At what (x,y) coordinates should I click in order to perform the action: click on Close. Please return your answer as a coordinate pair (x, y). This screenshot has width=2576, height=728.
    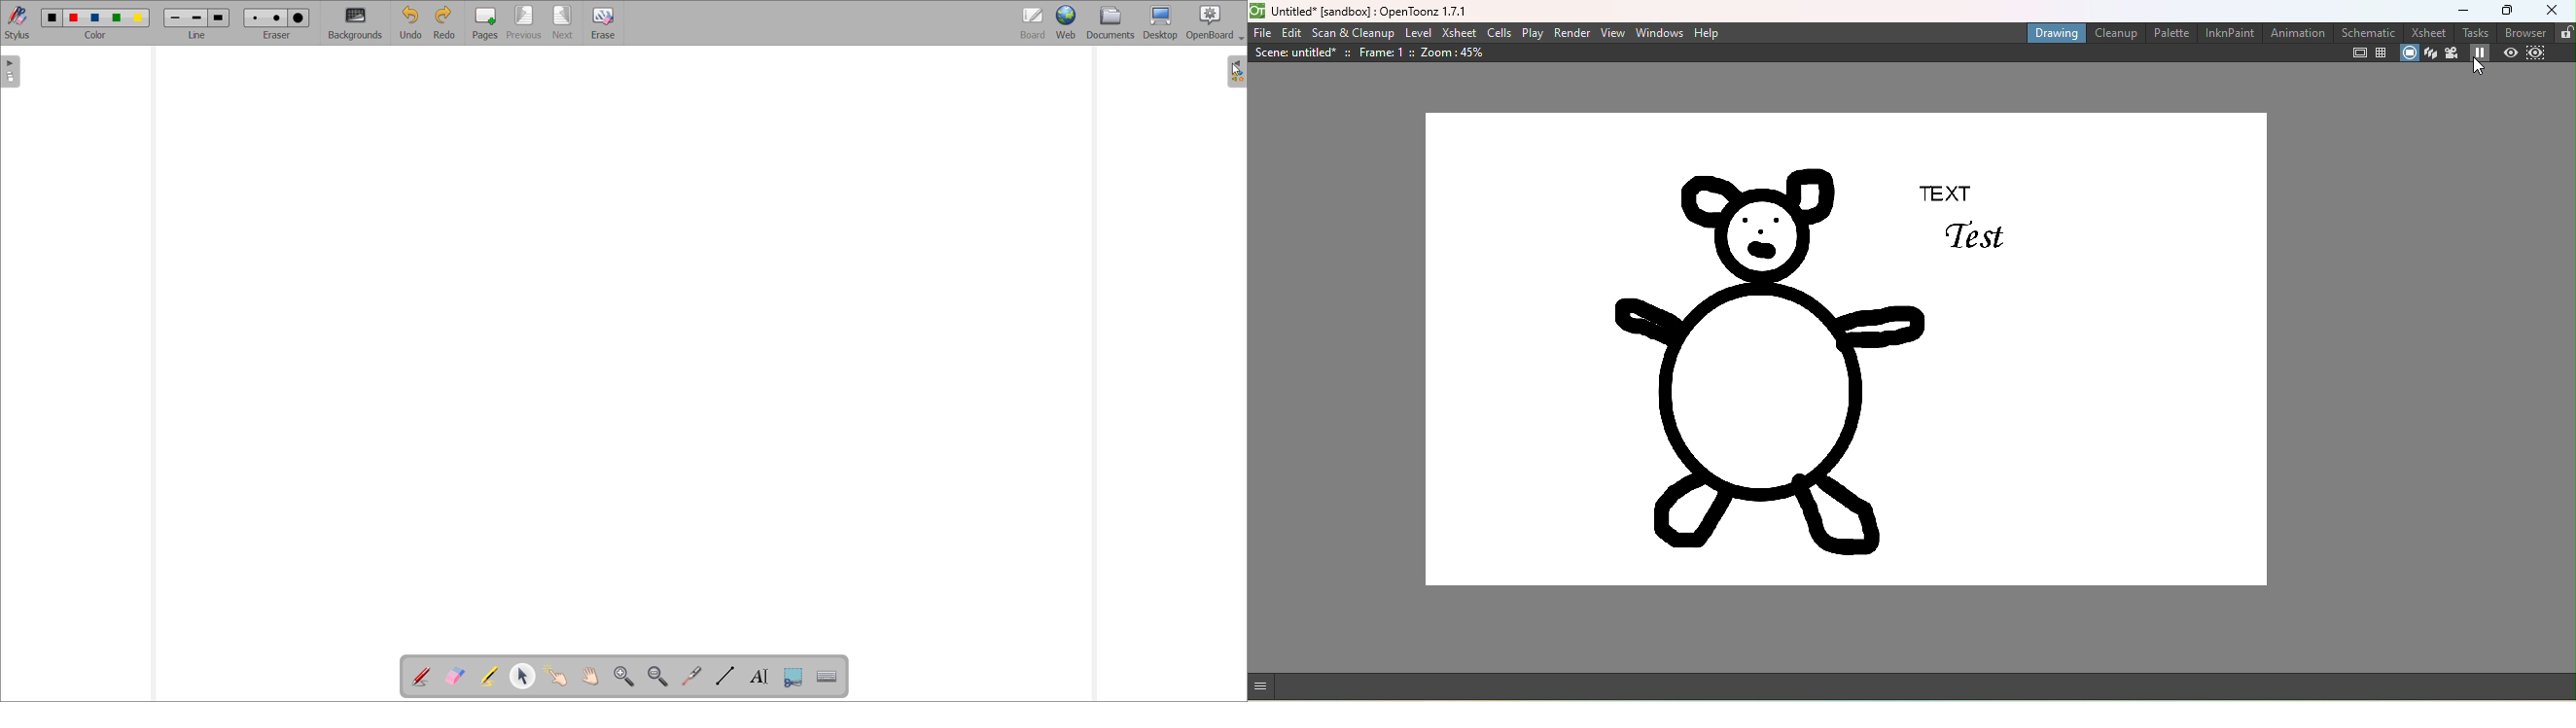
    Looking at the image, I should click on (2553, 9).